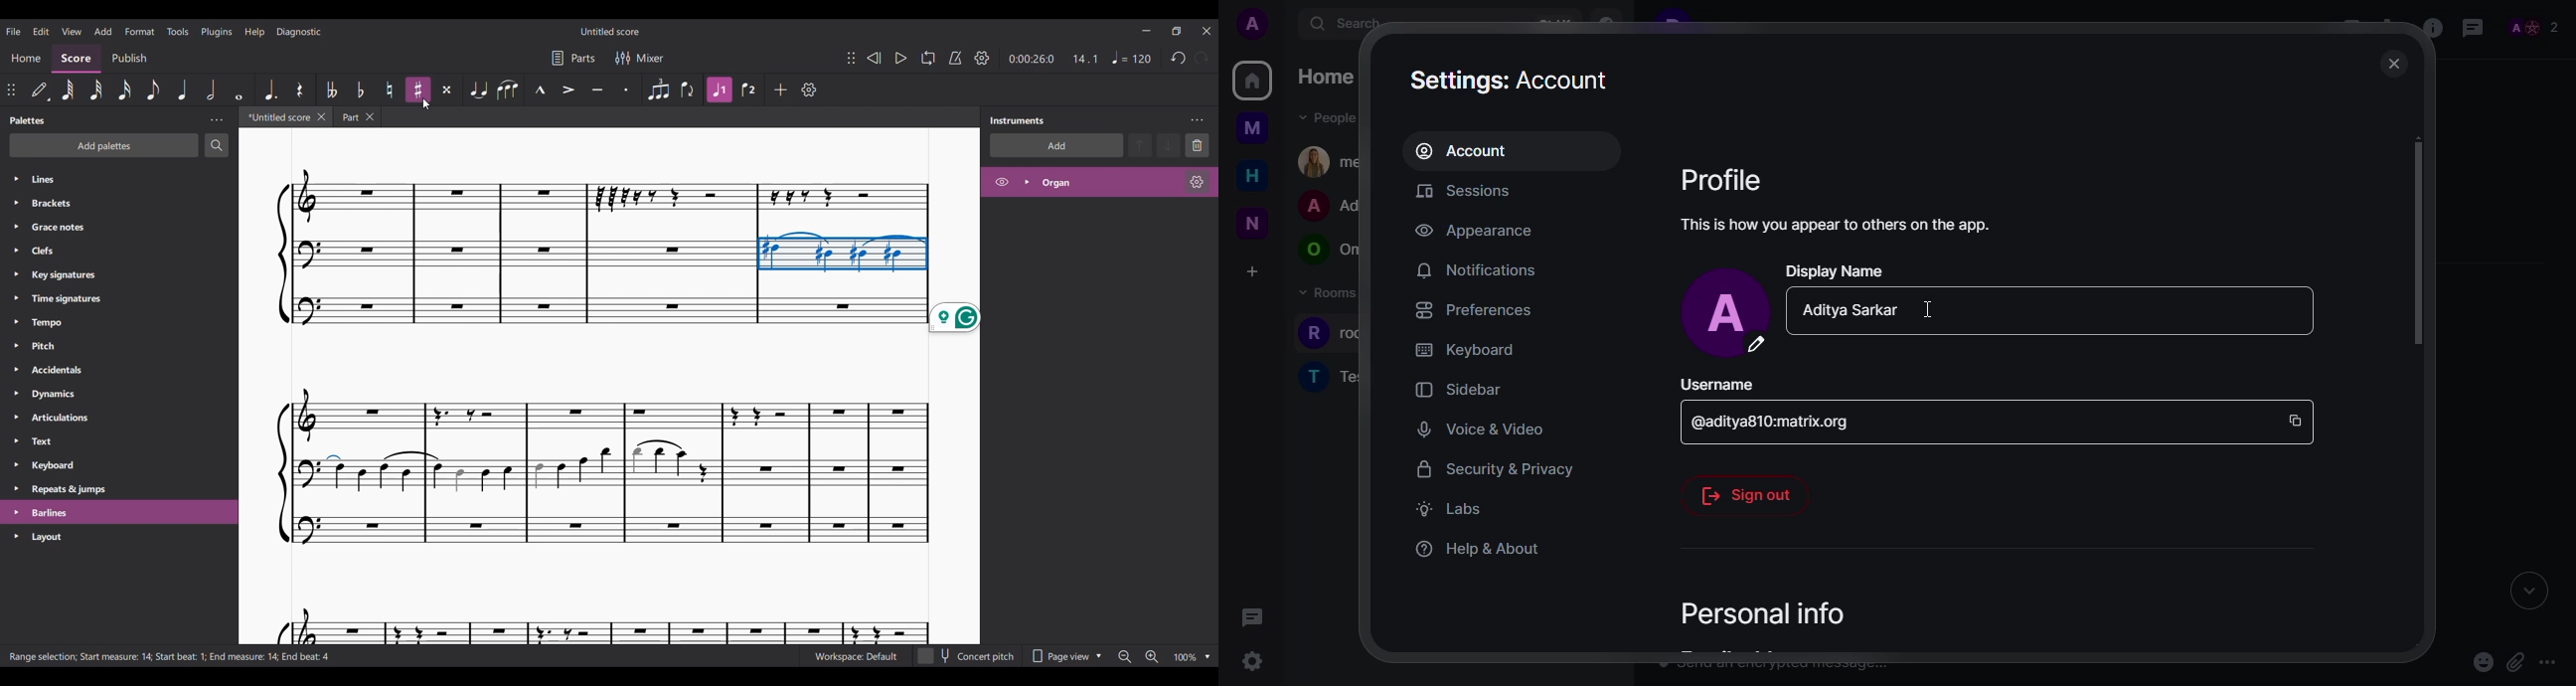 The width and height of the screenshot is (2576, 700). Describe the element at coordinates (1465, 348) in the screenshot. I see `keyboard` at that location.